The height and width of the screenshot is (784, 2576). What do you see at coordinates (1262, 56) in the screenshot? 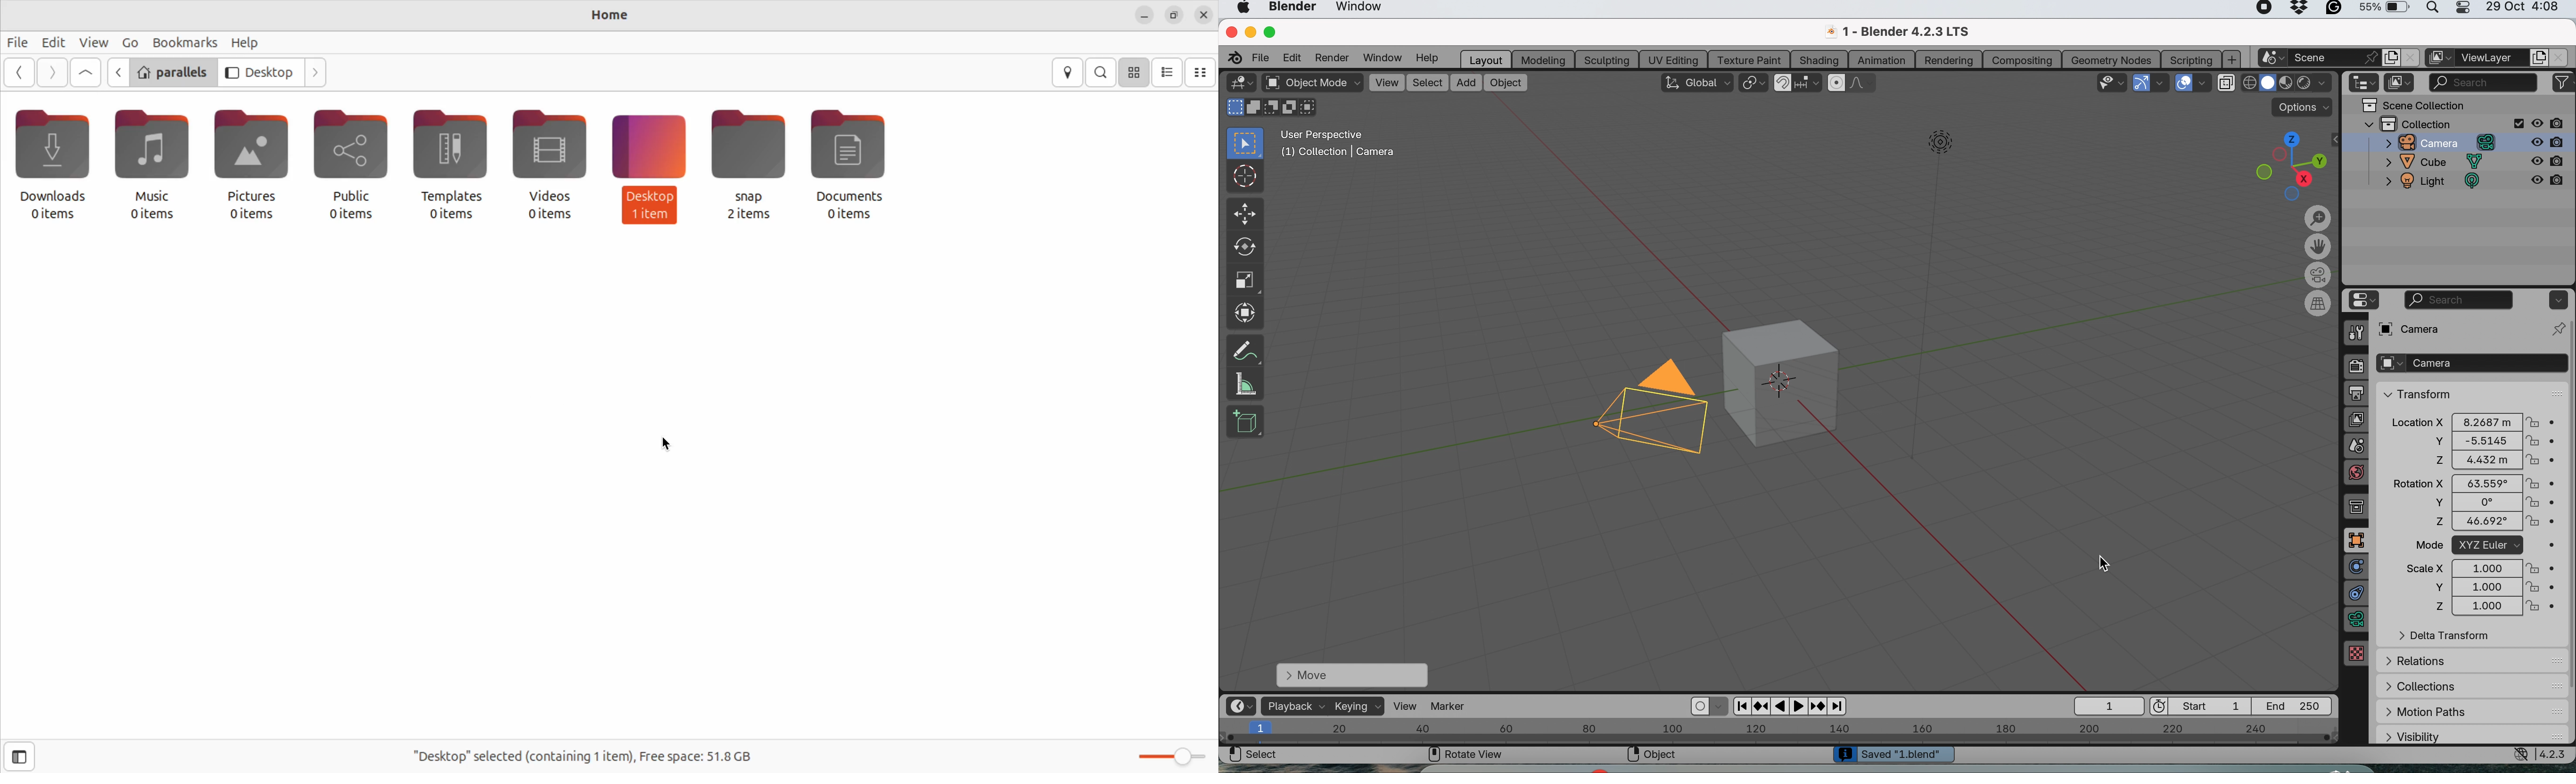
I see `file` at bounding box center [1262, 56].